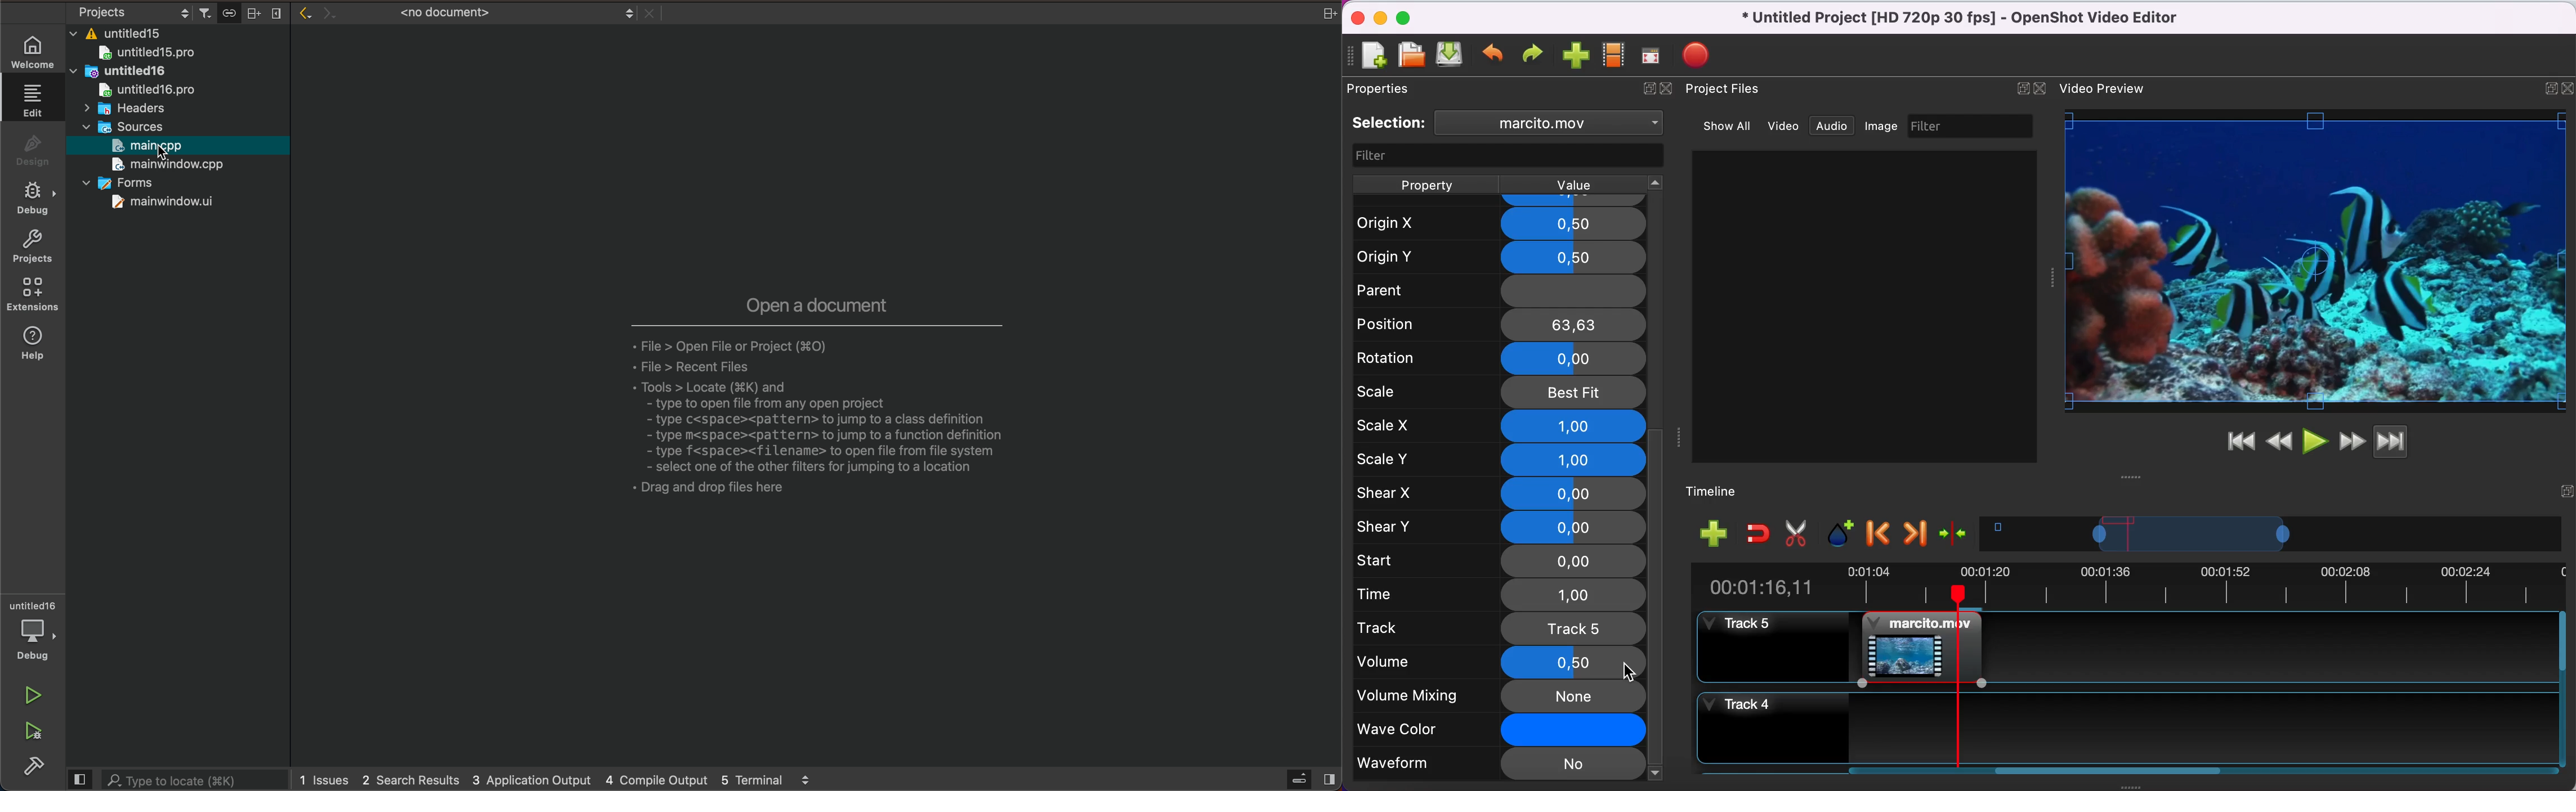 The height and width of the screenshot is (812, 2576). What do you see at coordinates (1501, 392) in the screenshot?
I see `scale best fit` at bounding box center [1501, 392].